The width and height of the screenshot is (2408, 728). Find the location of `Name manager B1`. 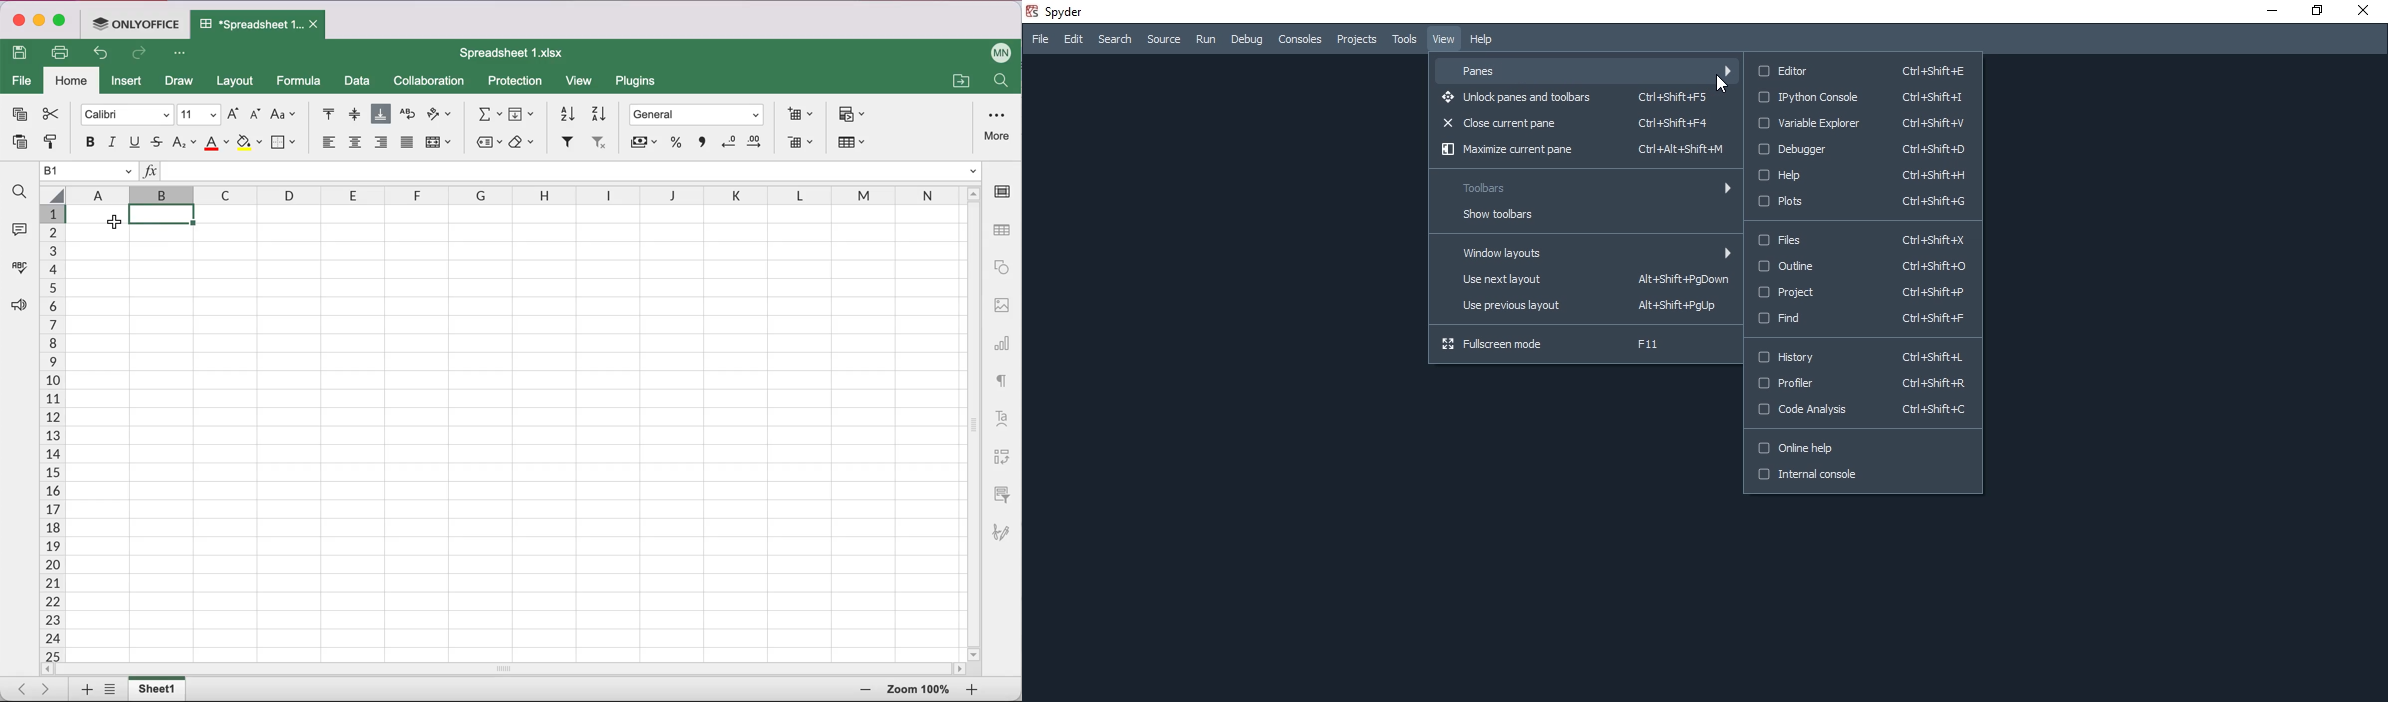

Name manager B1 is located at coordinates (89, 172).